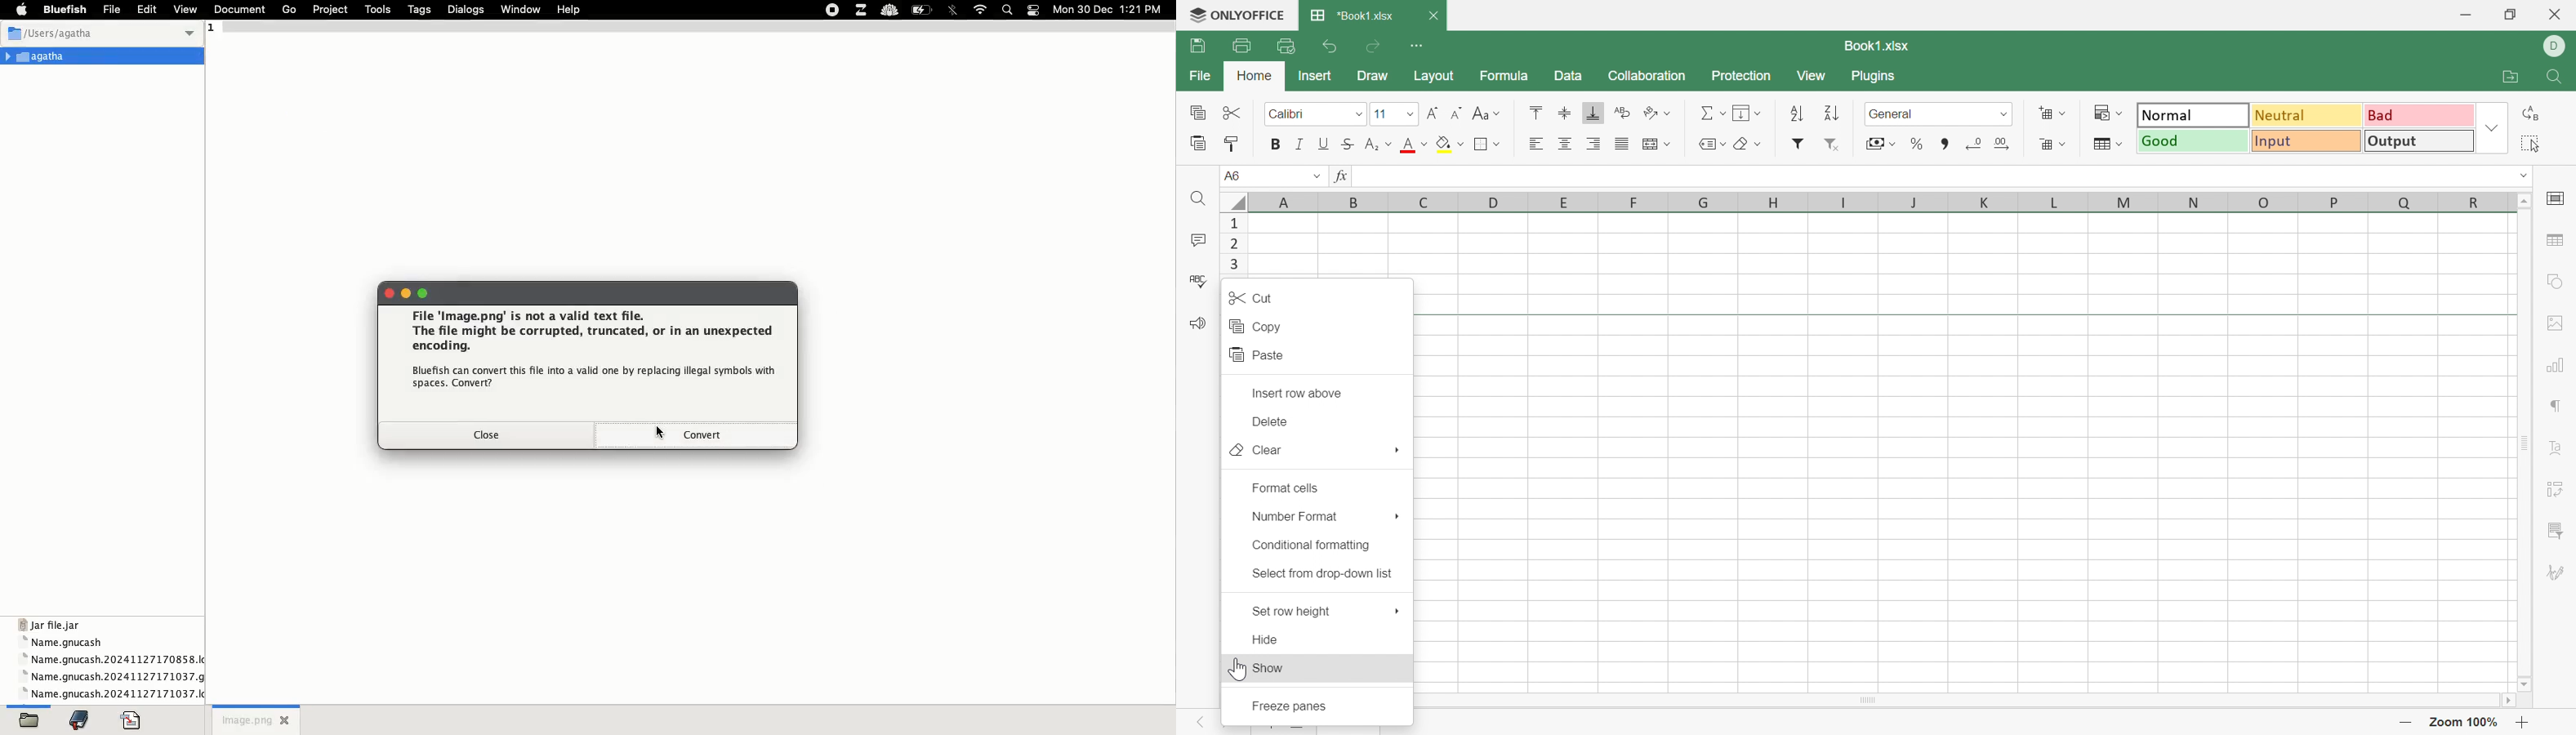 The height and width of the screenshot is (756, 2576). I want to click on Quick Print, so click(1287, 44).